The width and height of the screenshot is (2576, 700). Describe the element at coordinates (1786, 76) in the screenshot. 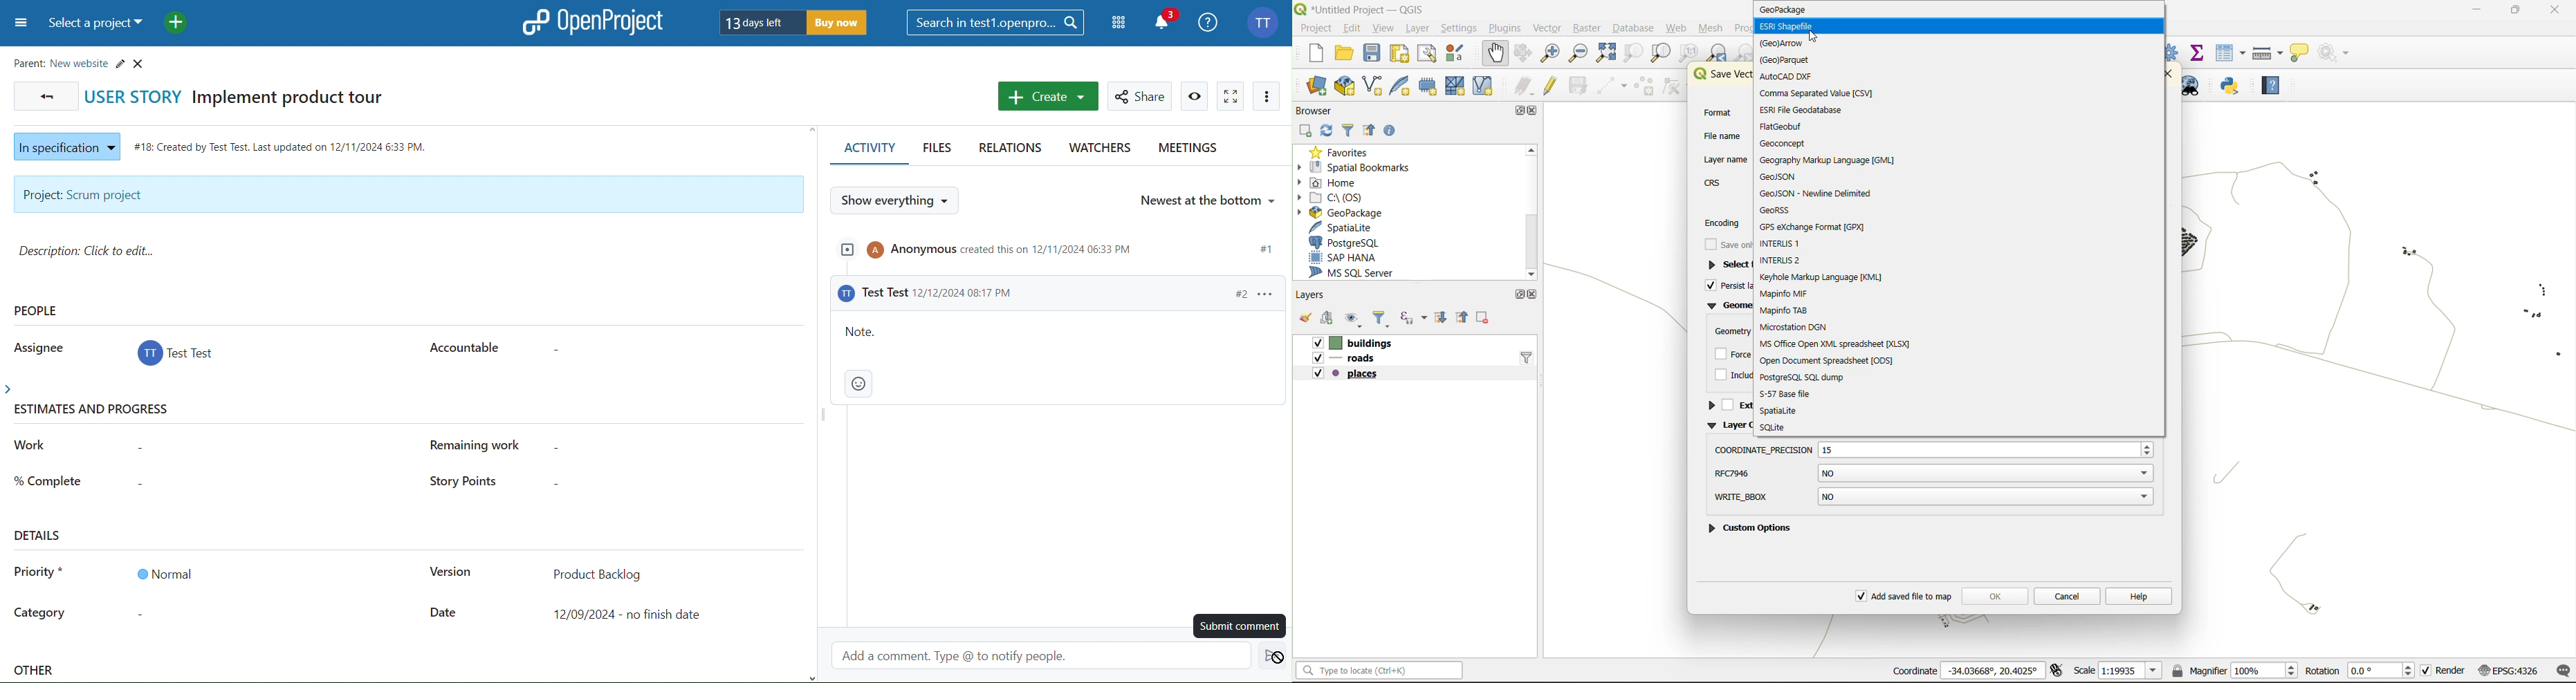

I see `autocad` at that location.